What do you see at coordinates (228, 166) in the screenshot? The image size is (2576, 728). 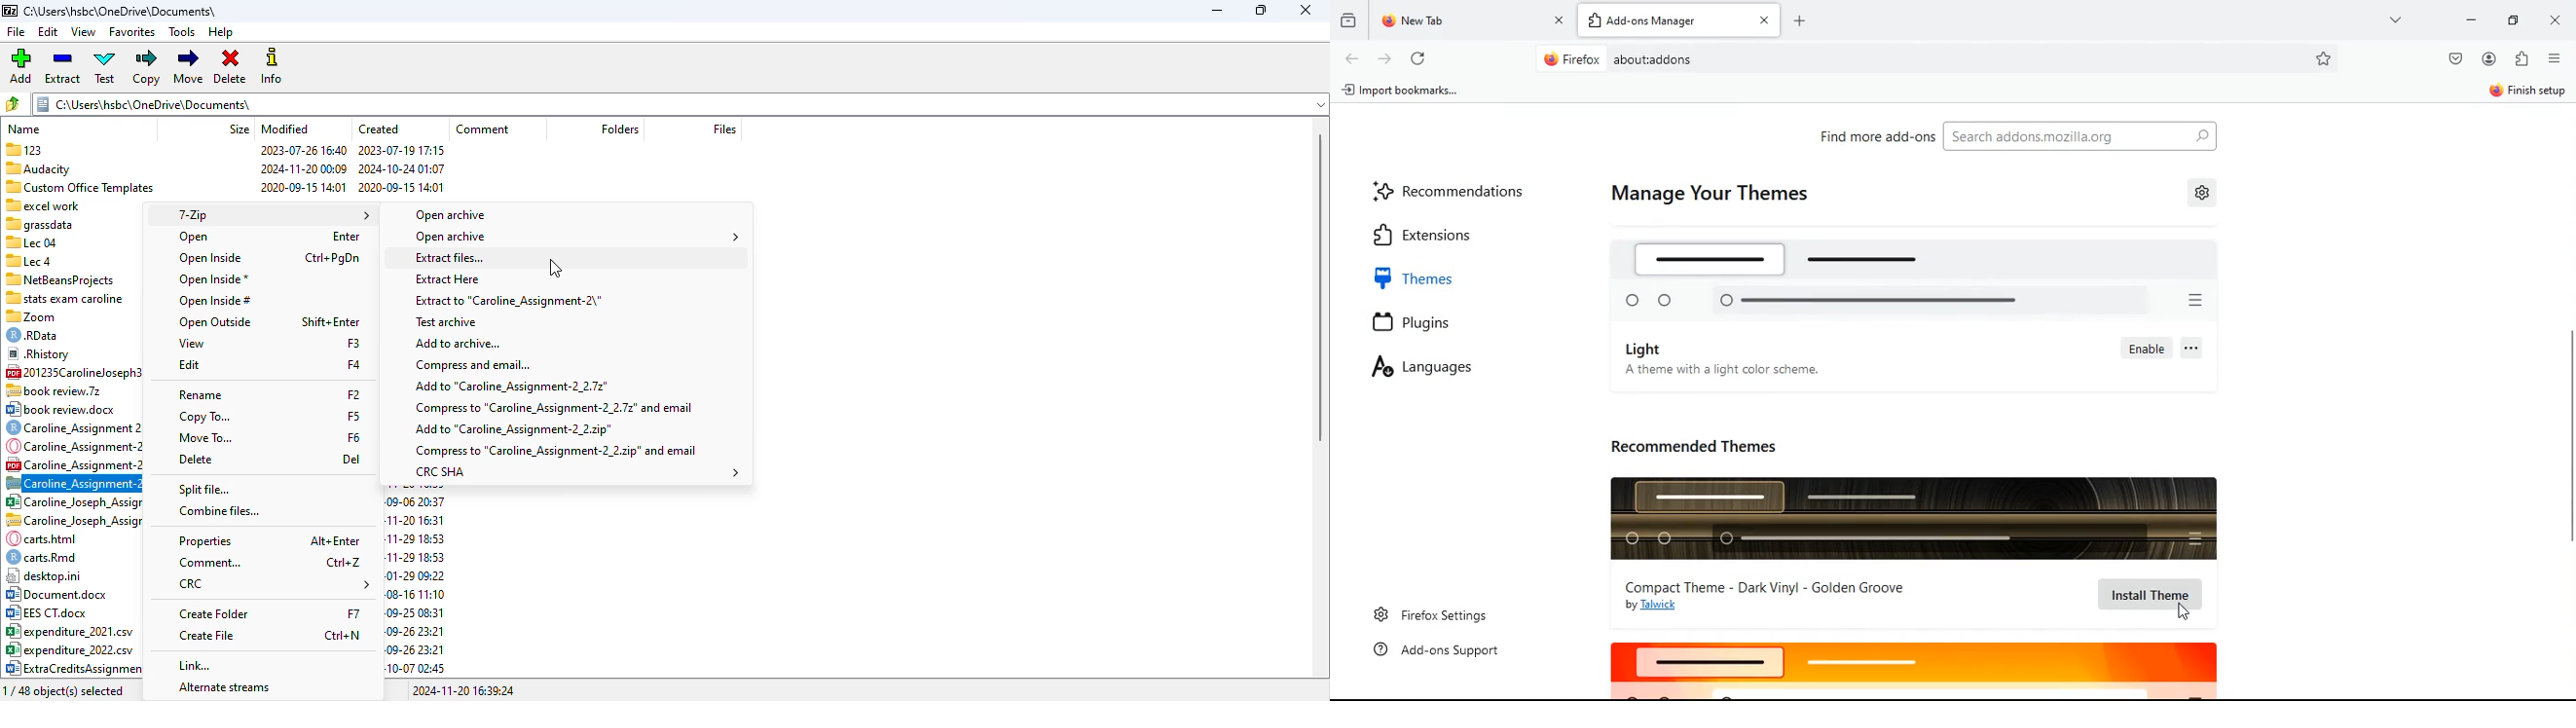 I see `88 Audacity 2024-11-2000:09 2024-10-24 01:07` at bounding box center [228, 166].